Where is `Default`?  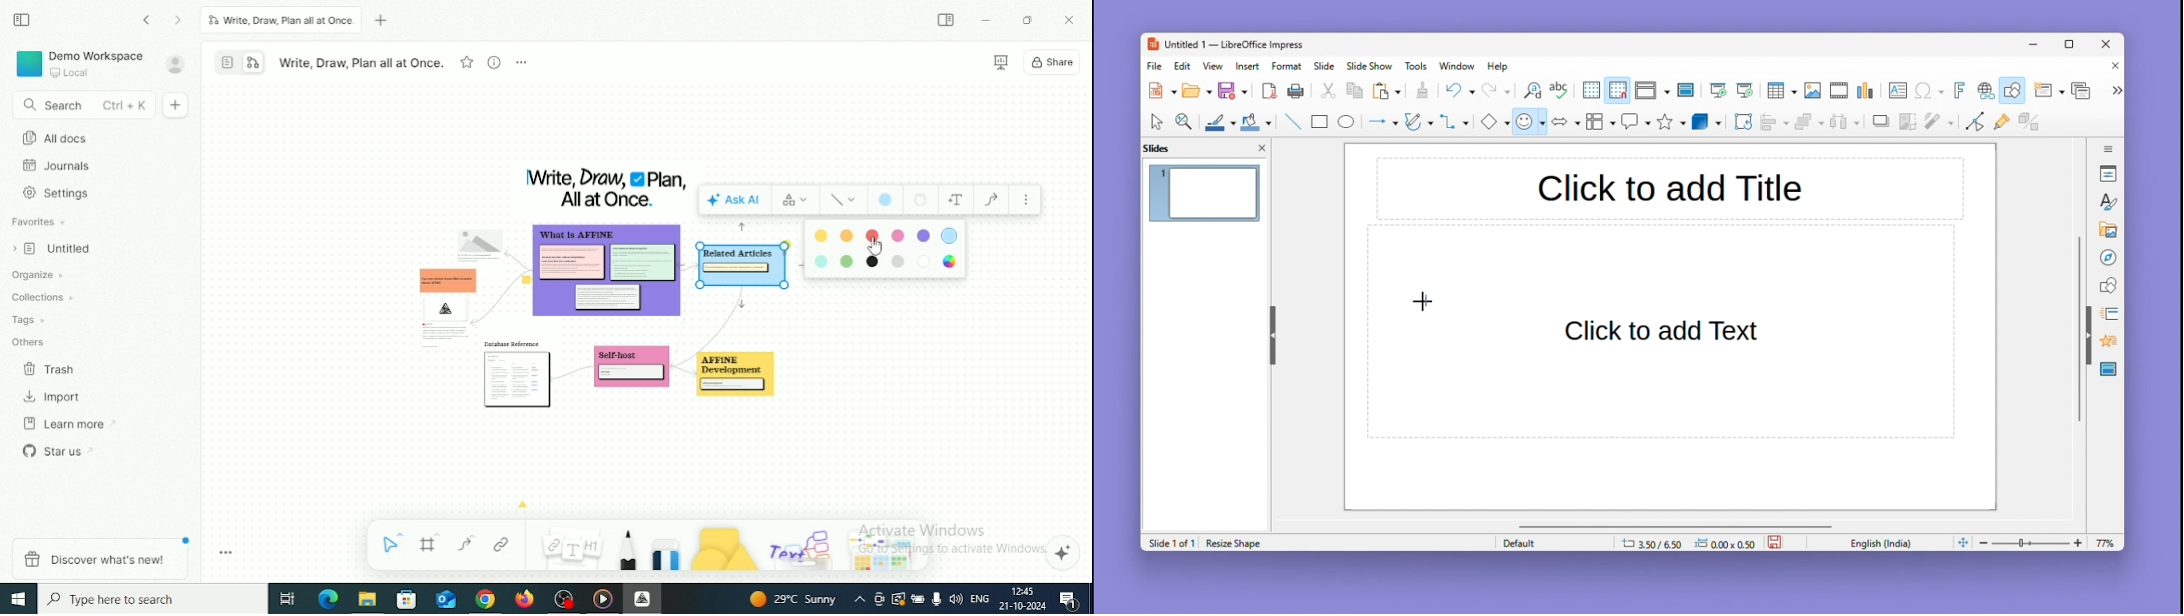 Default is located at coordinates (1552, 542).